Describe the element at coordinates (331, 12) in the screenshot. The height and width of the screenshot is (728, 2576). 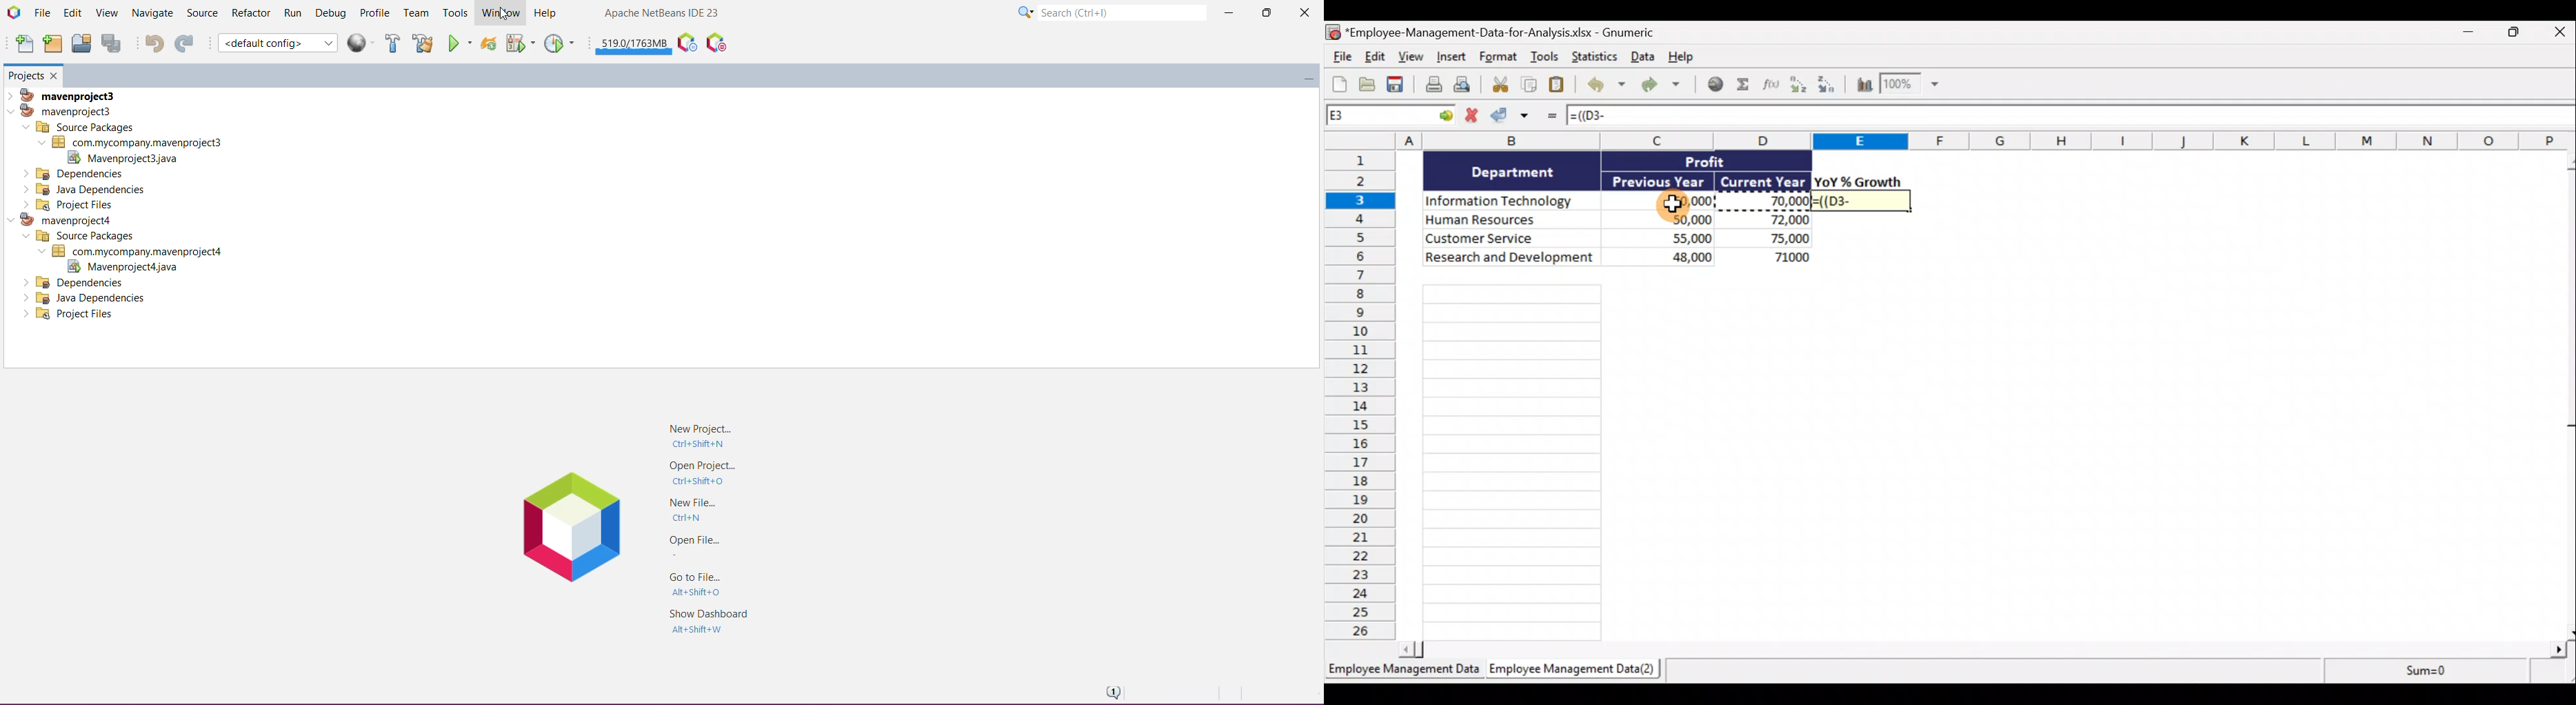
I see `Debug` at that location.